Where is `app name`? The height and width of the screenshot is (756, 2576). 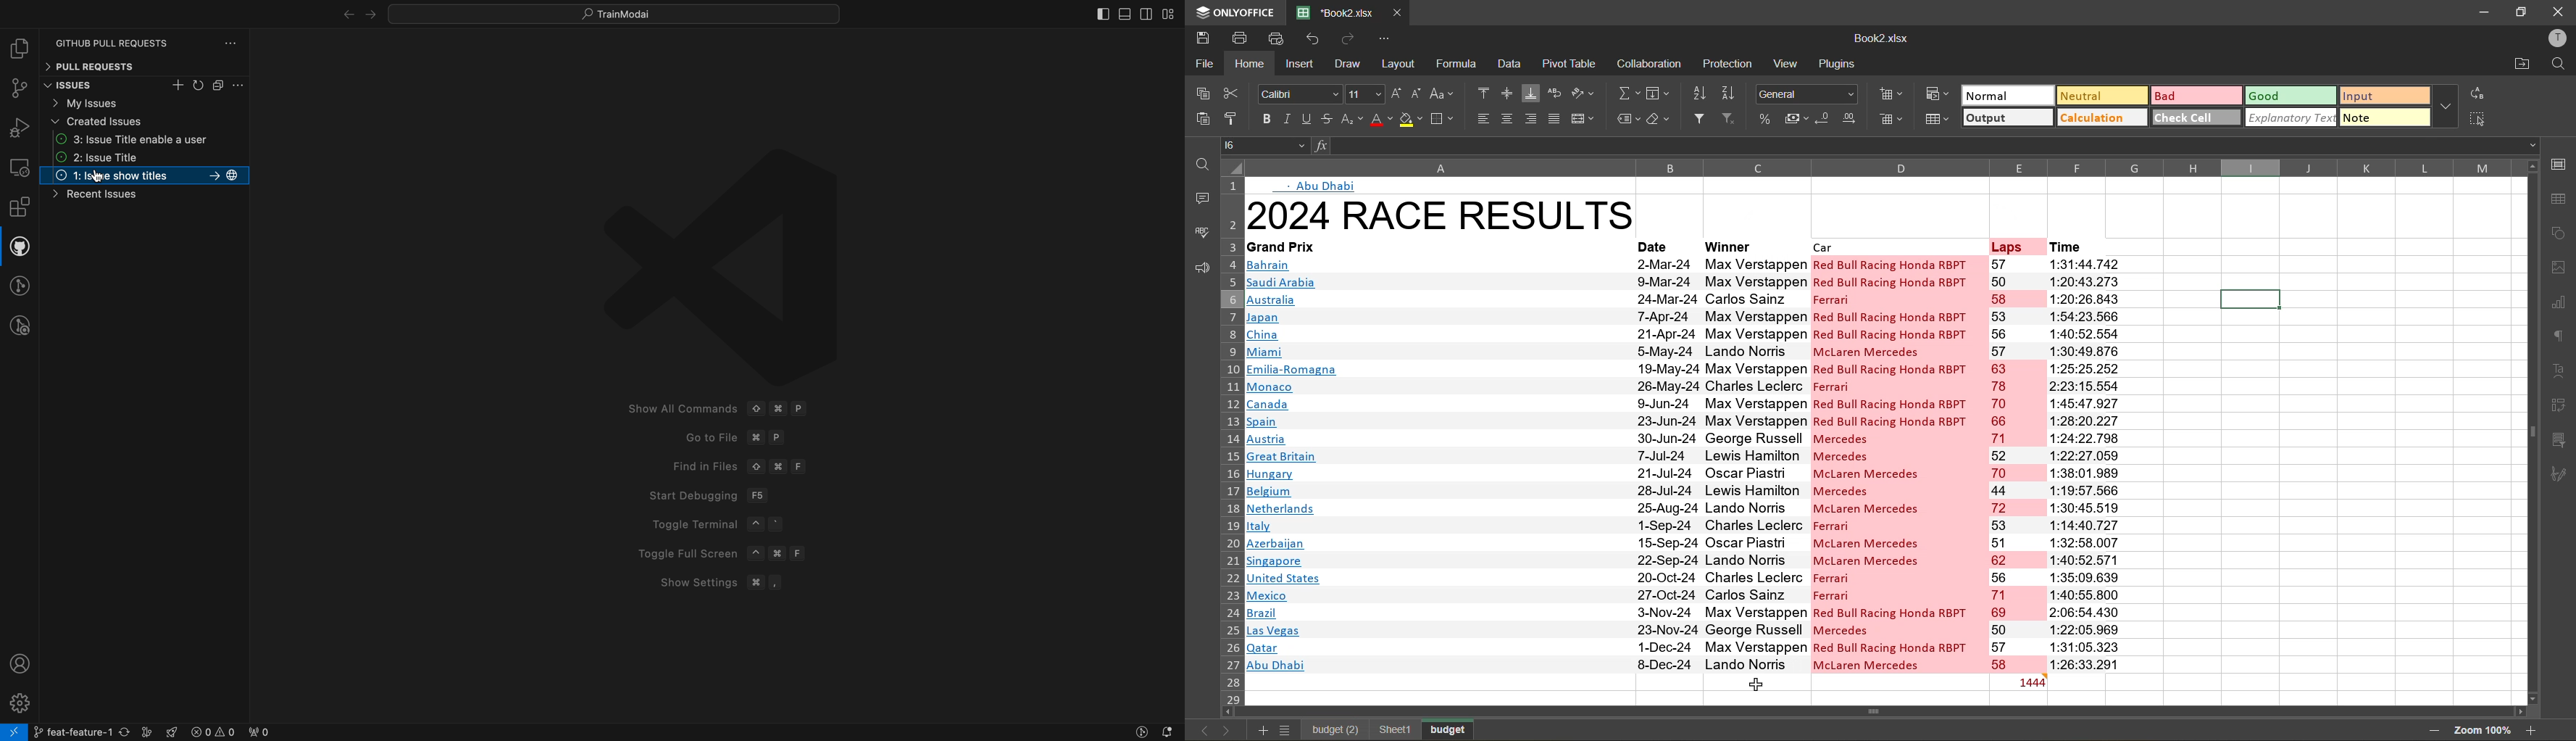
app name is located at coordinates (1233, 10).